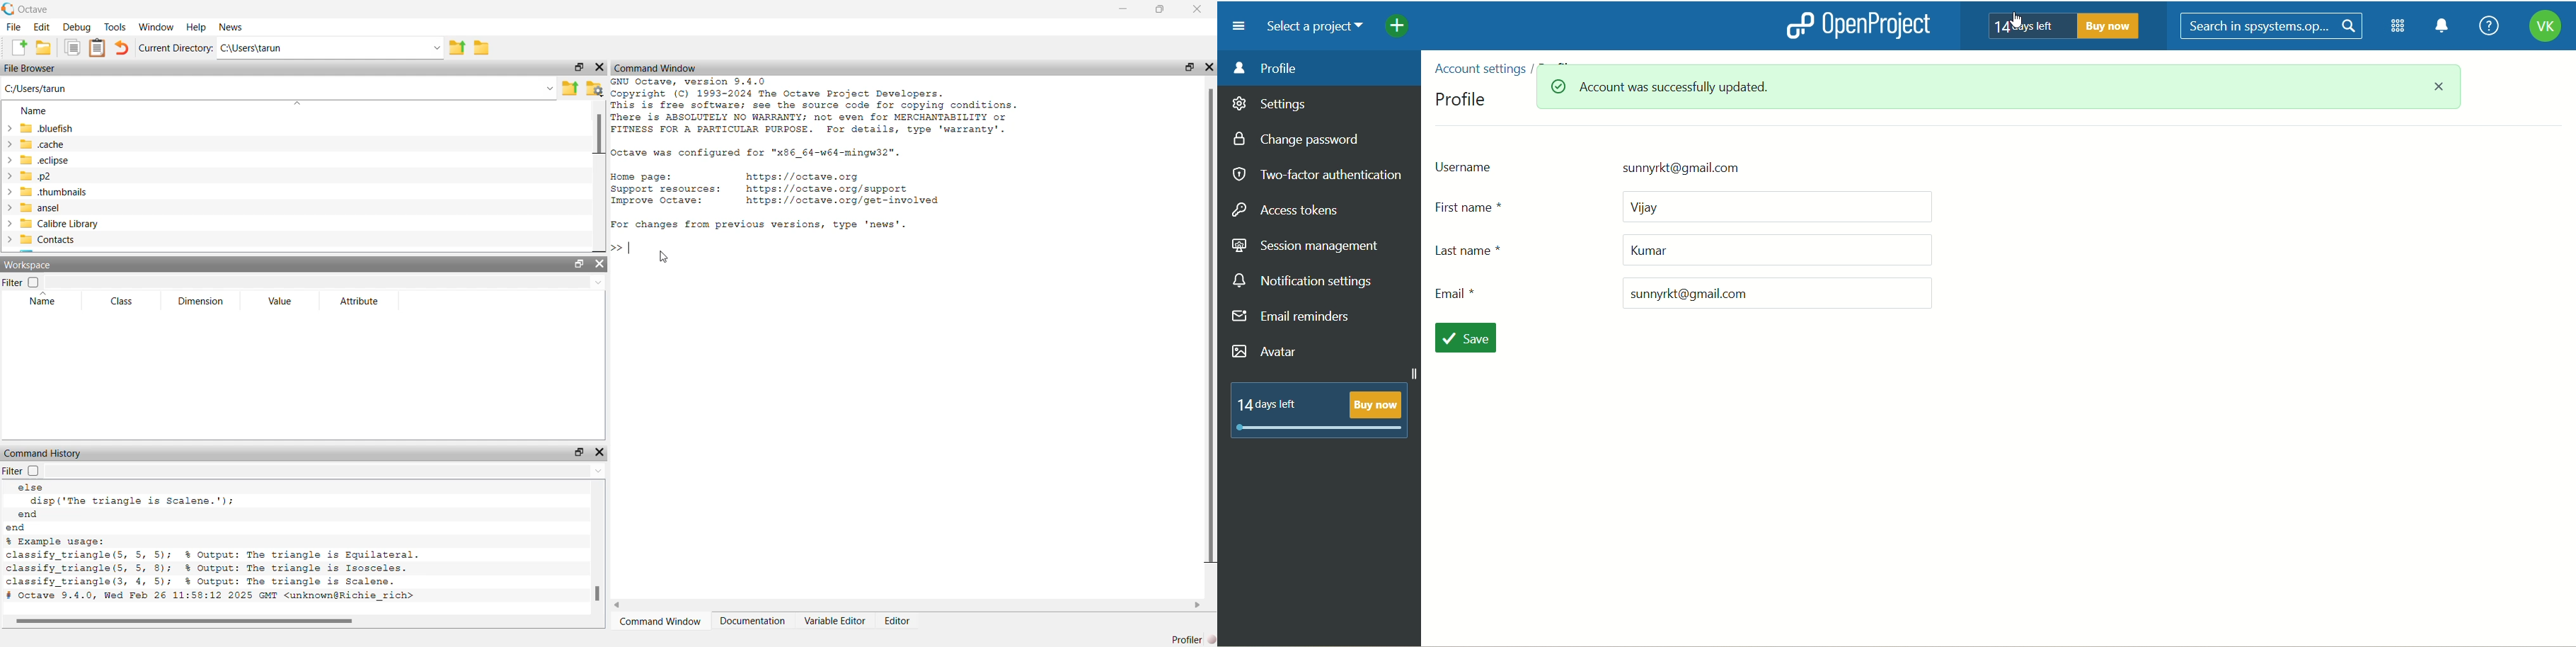  I want to click on paste, so click(97, 48).